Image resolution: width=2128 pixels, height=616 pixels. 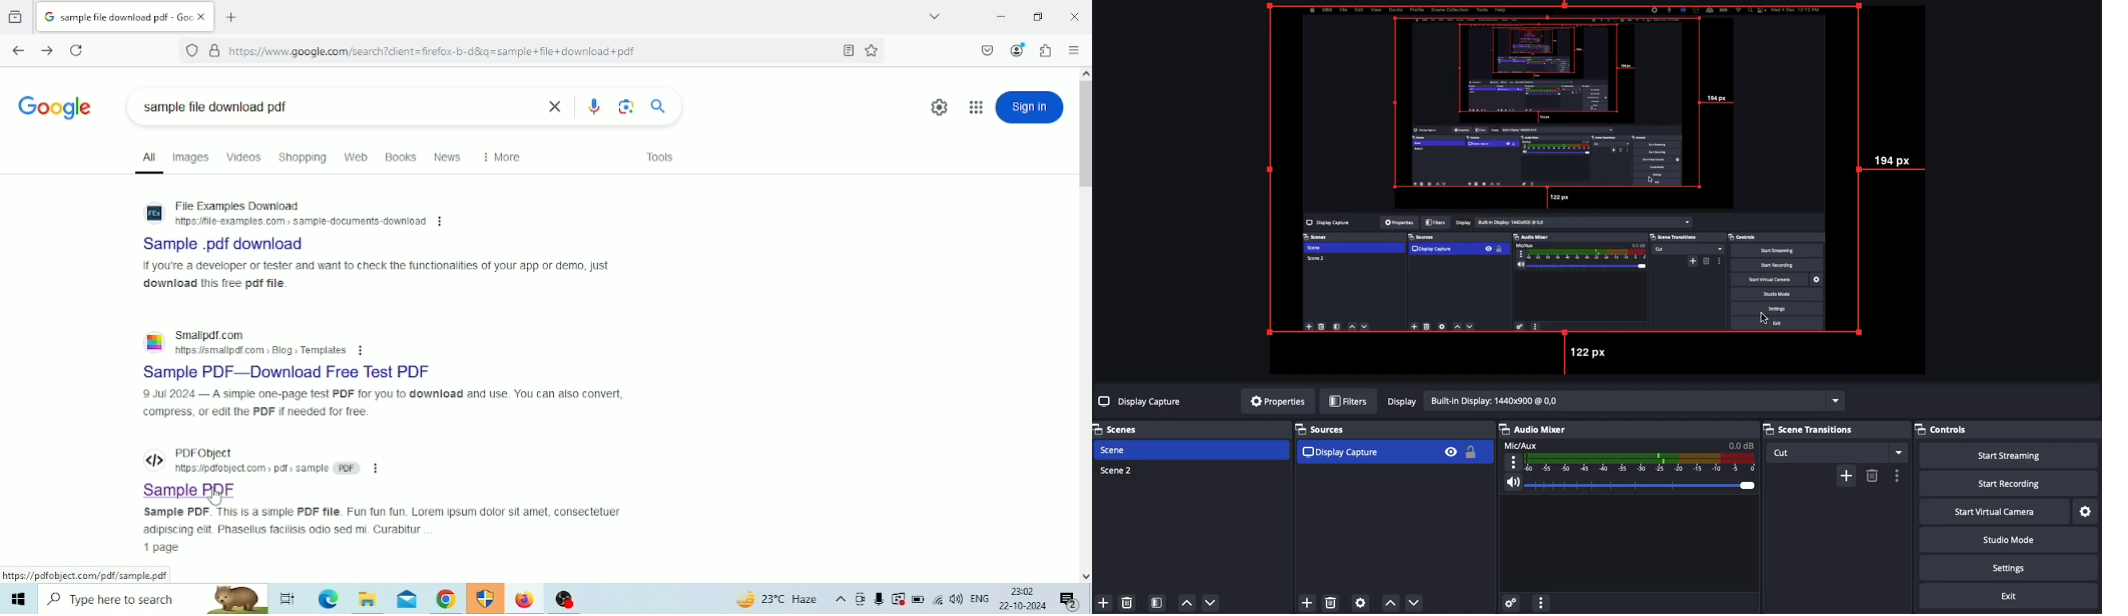 I want to click on More, so click(x=1540, y=601).